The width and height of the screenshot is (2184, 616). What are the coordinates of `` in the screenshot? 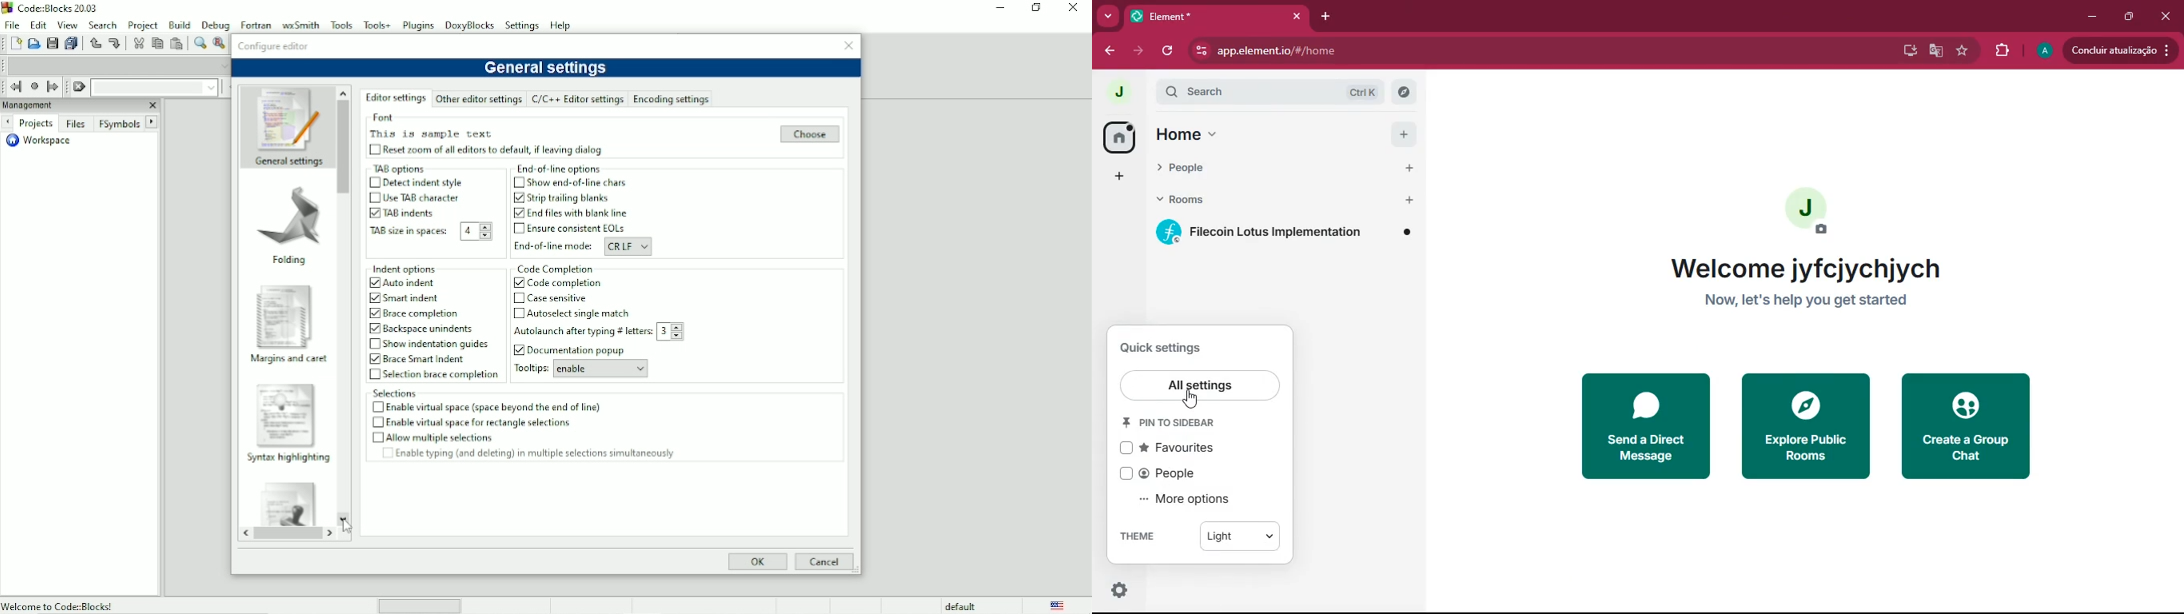 It's located at (518, 350).